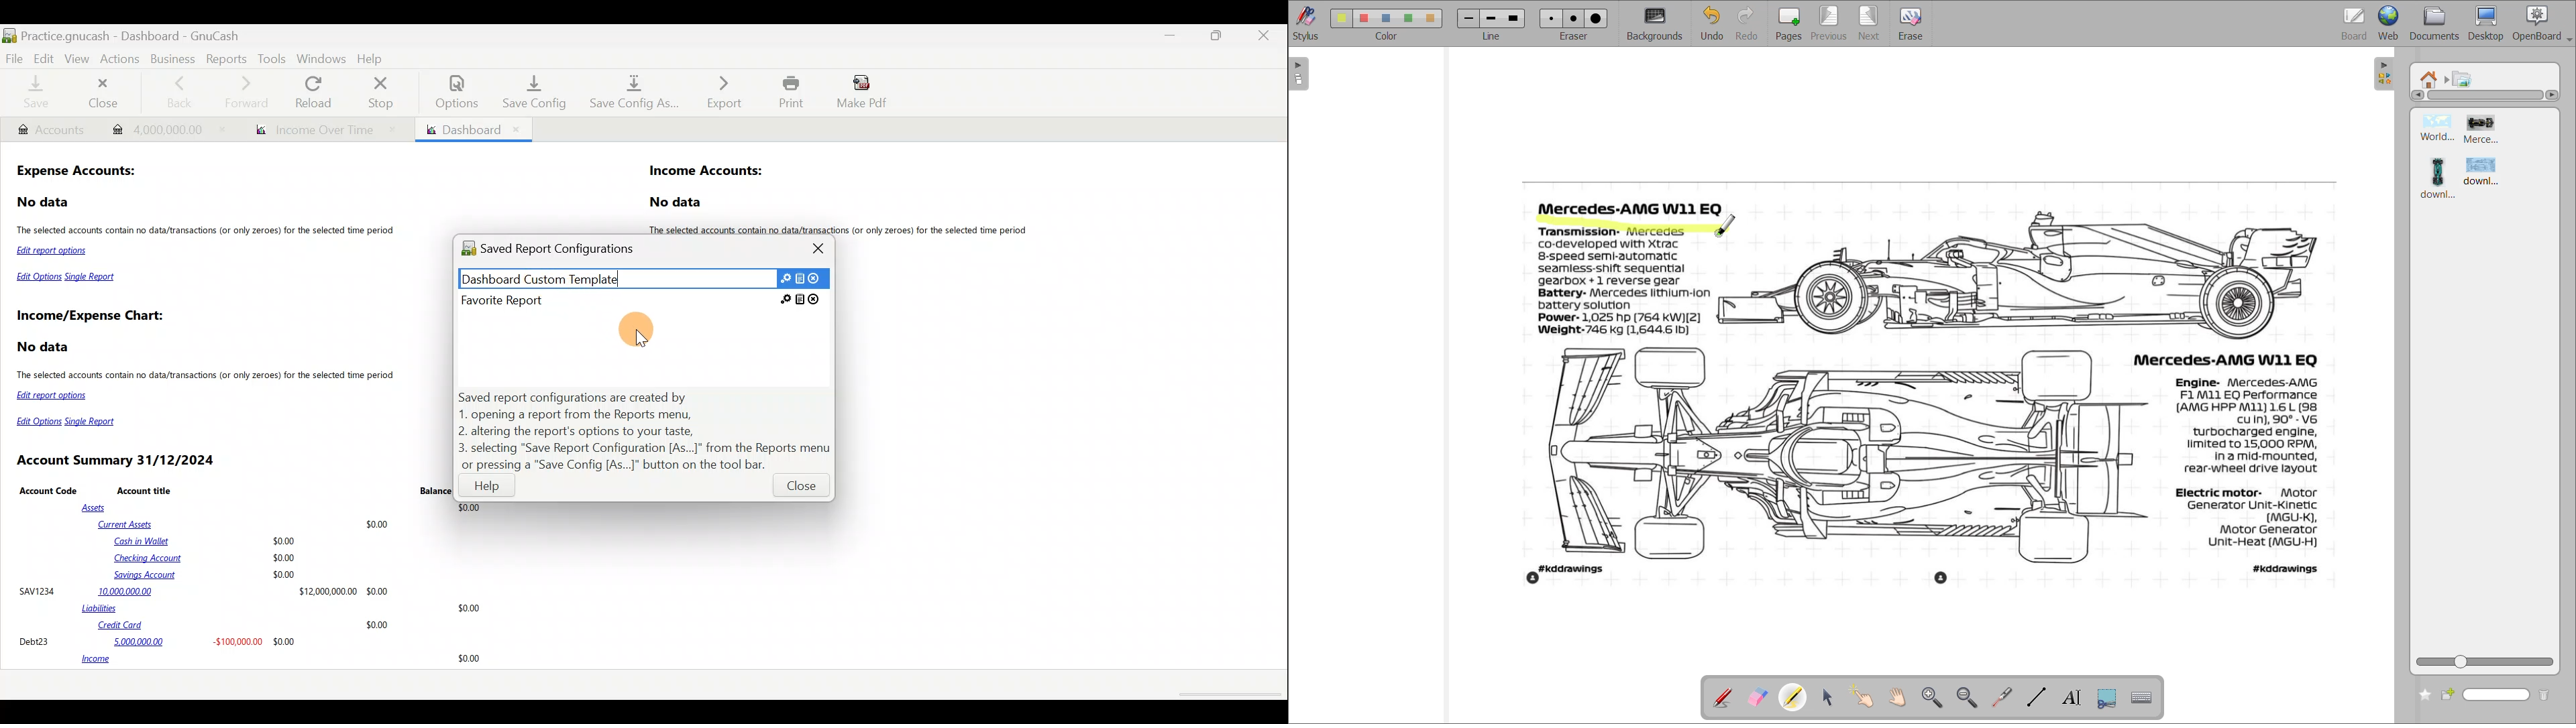 This screenshot has width=2576, height=728. I want to click on Export, so click(717, 92).